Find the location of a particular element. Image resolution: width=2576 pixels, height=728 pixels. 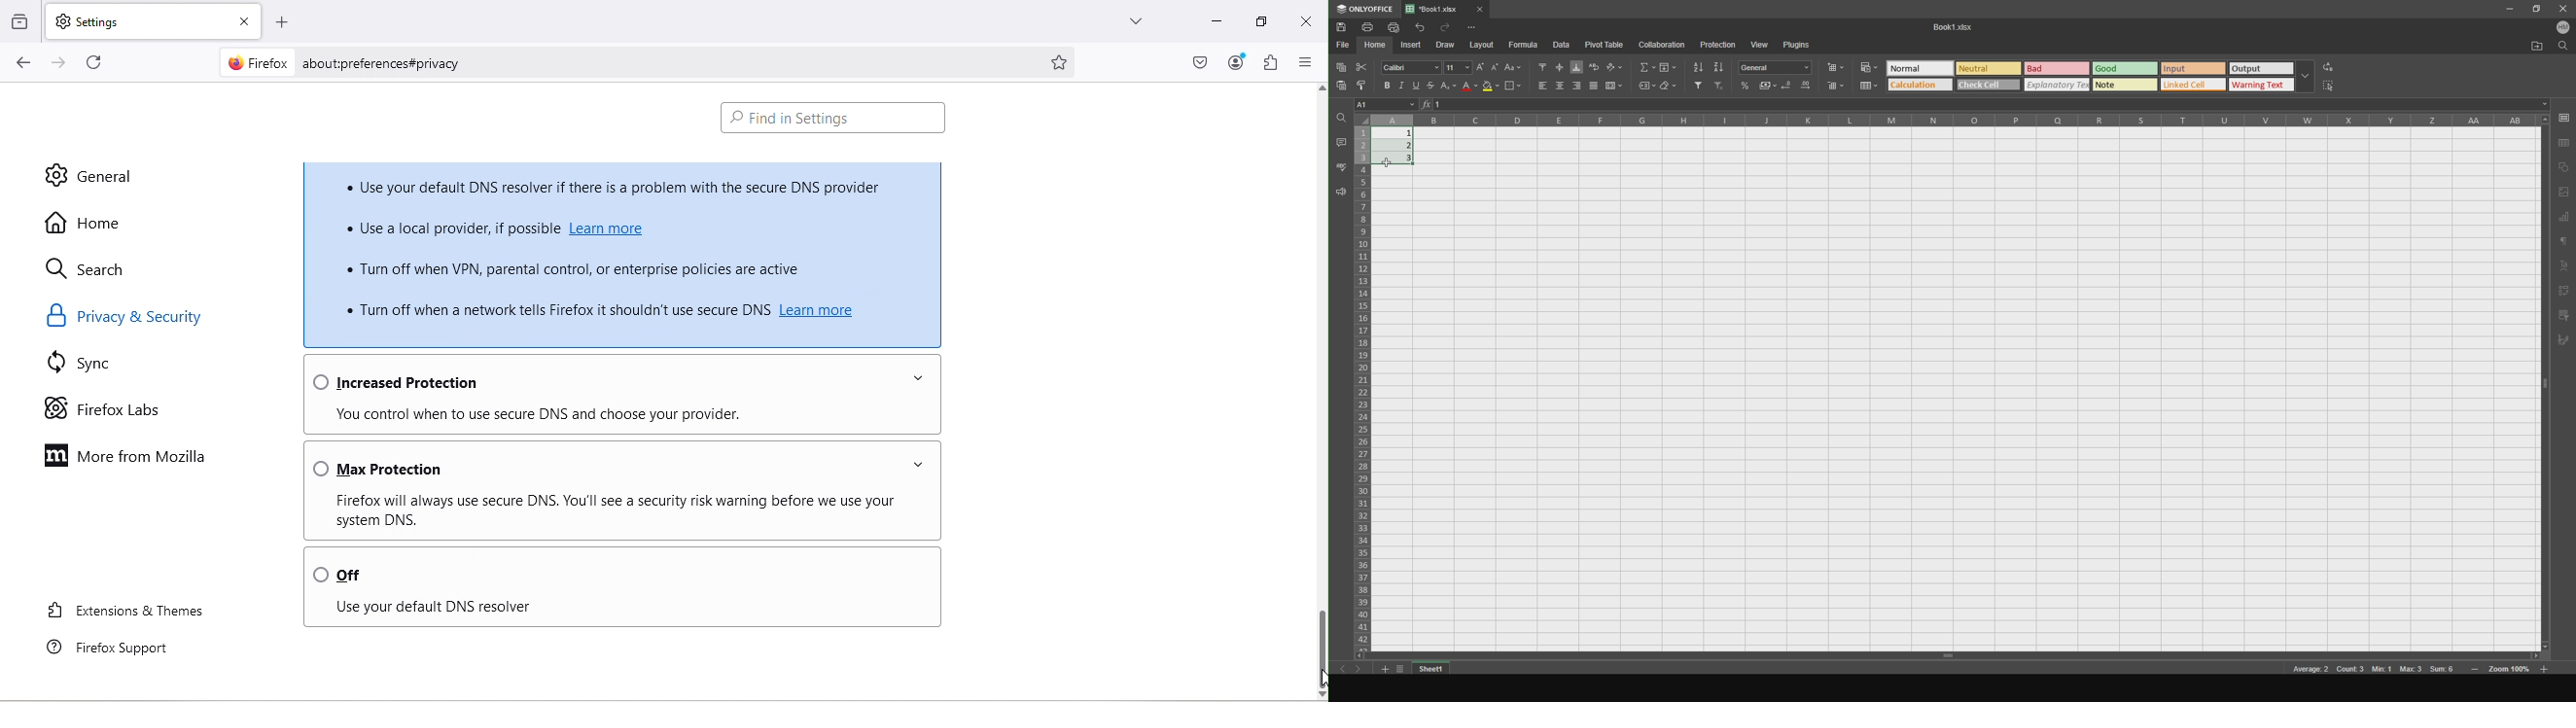

fill is located at coordinates (1668, 66).